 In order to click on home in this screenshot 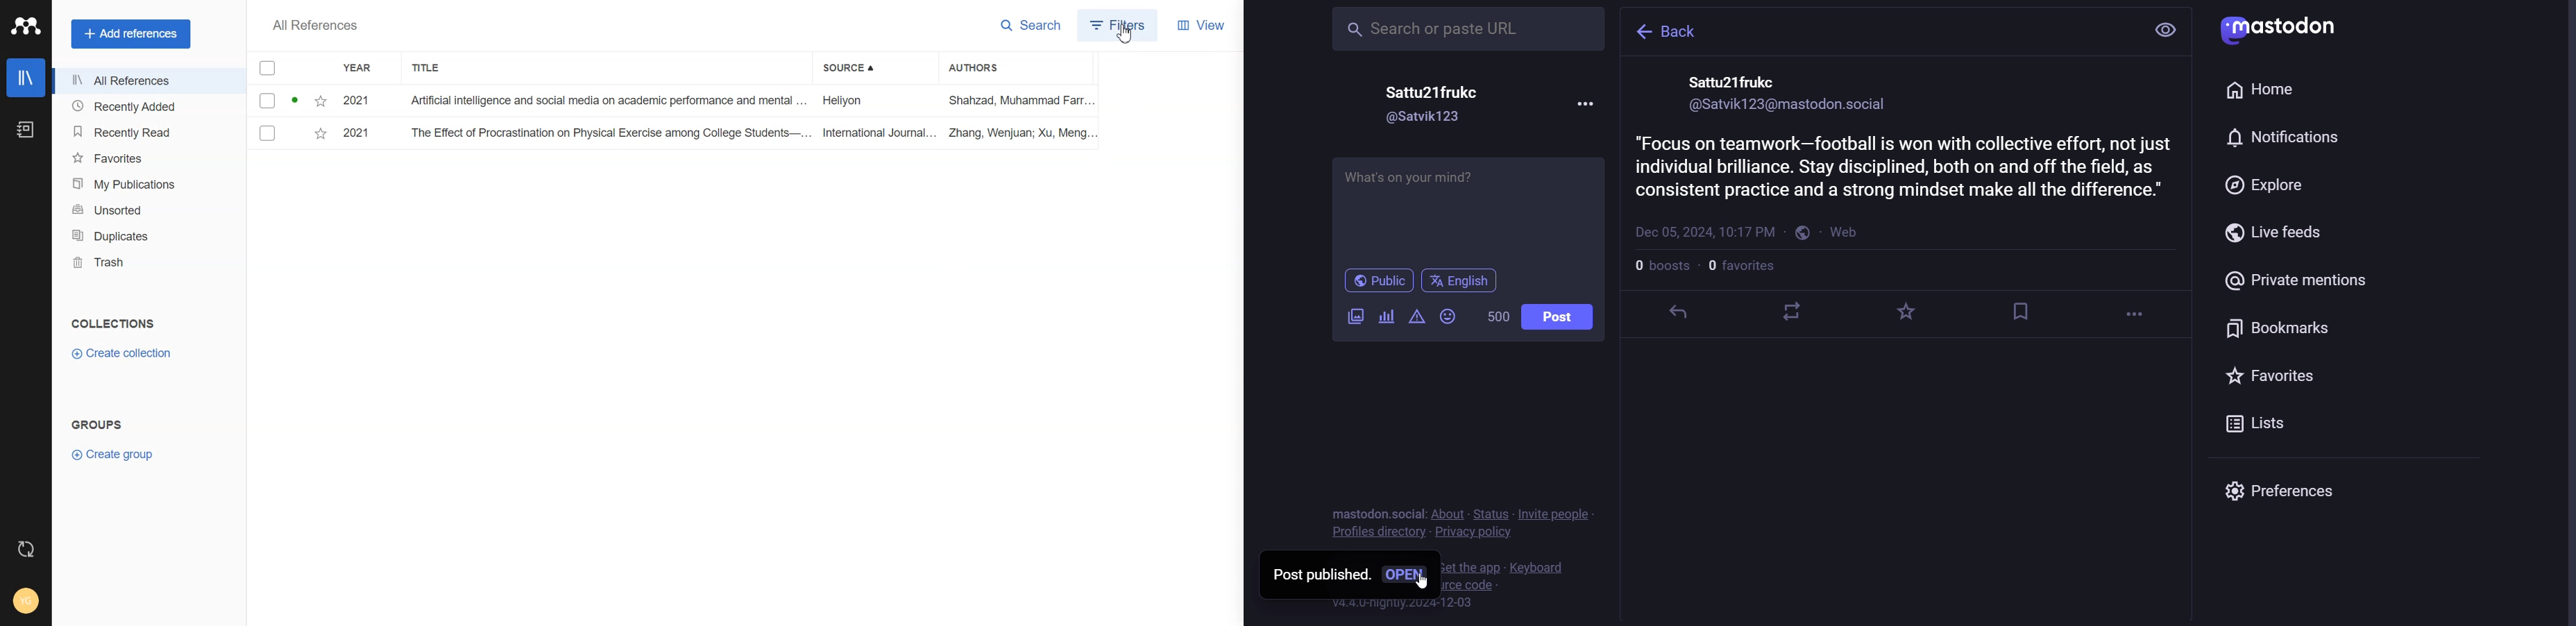, I will do `click(2258, 90)`.